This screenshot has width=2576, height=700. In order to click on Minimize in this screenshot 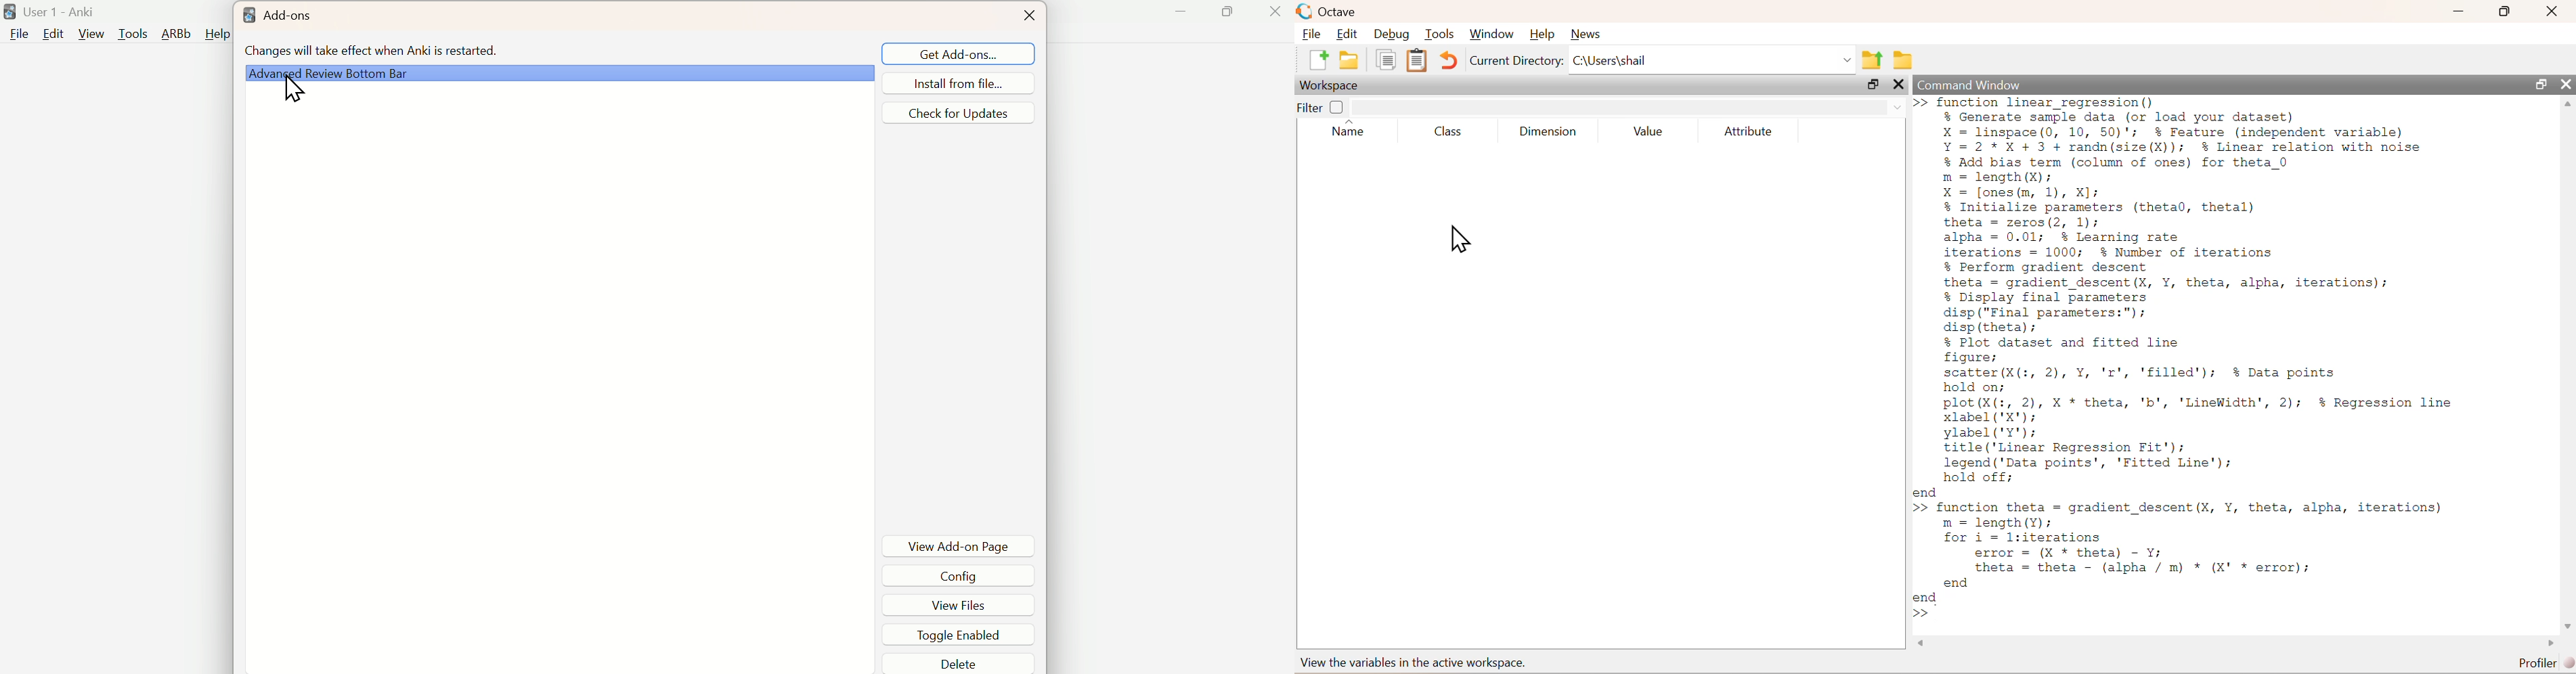, I will do `click(1180, 12)`.